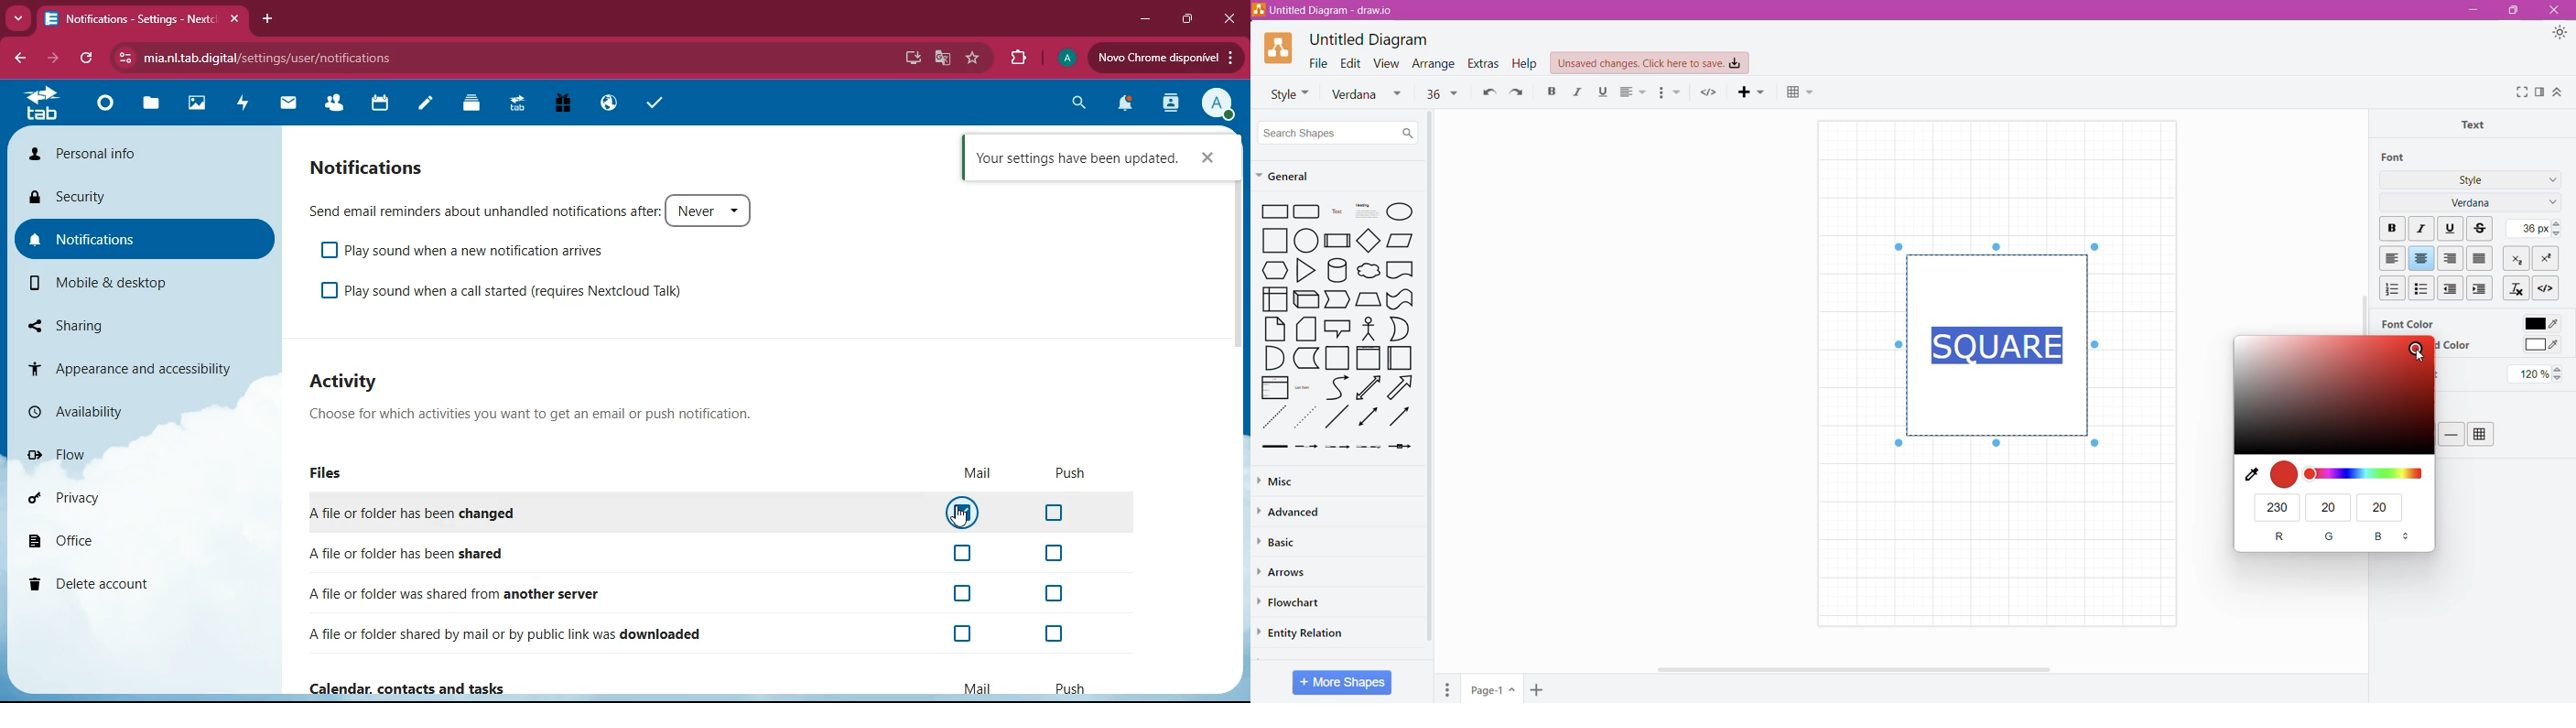 Image resolution: width=2576 pixels, height=728 pixels. What do you see at coordinates (103, 410) in the screenshot?
I see `availability` at bounding box center [103, 410].